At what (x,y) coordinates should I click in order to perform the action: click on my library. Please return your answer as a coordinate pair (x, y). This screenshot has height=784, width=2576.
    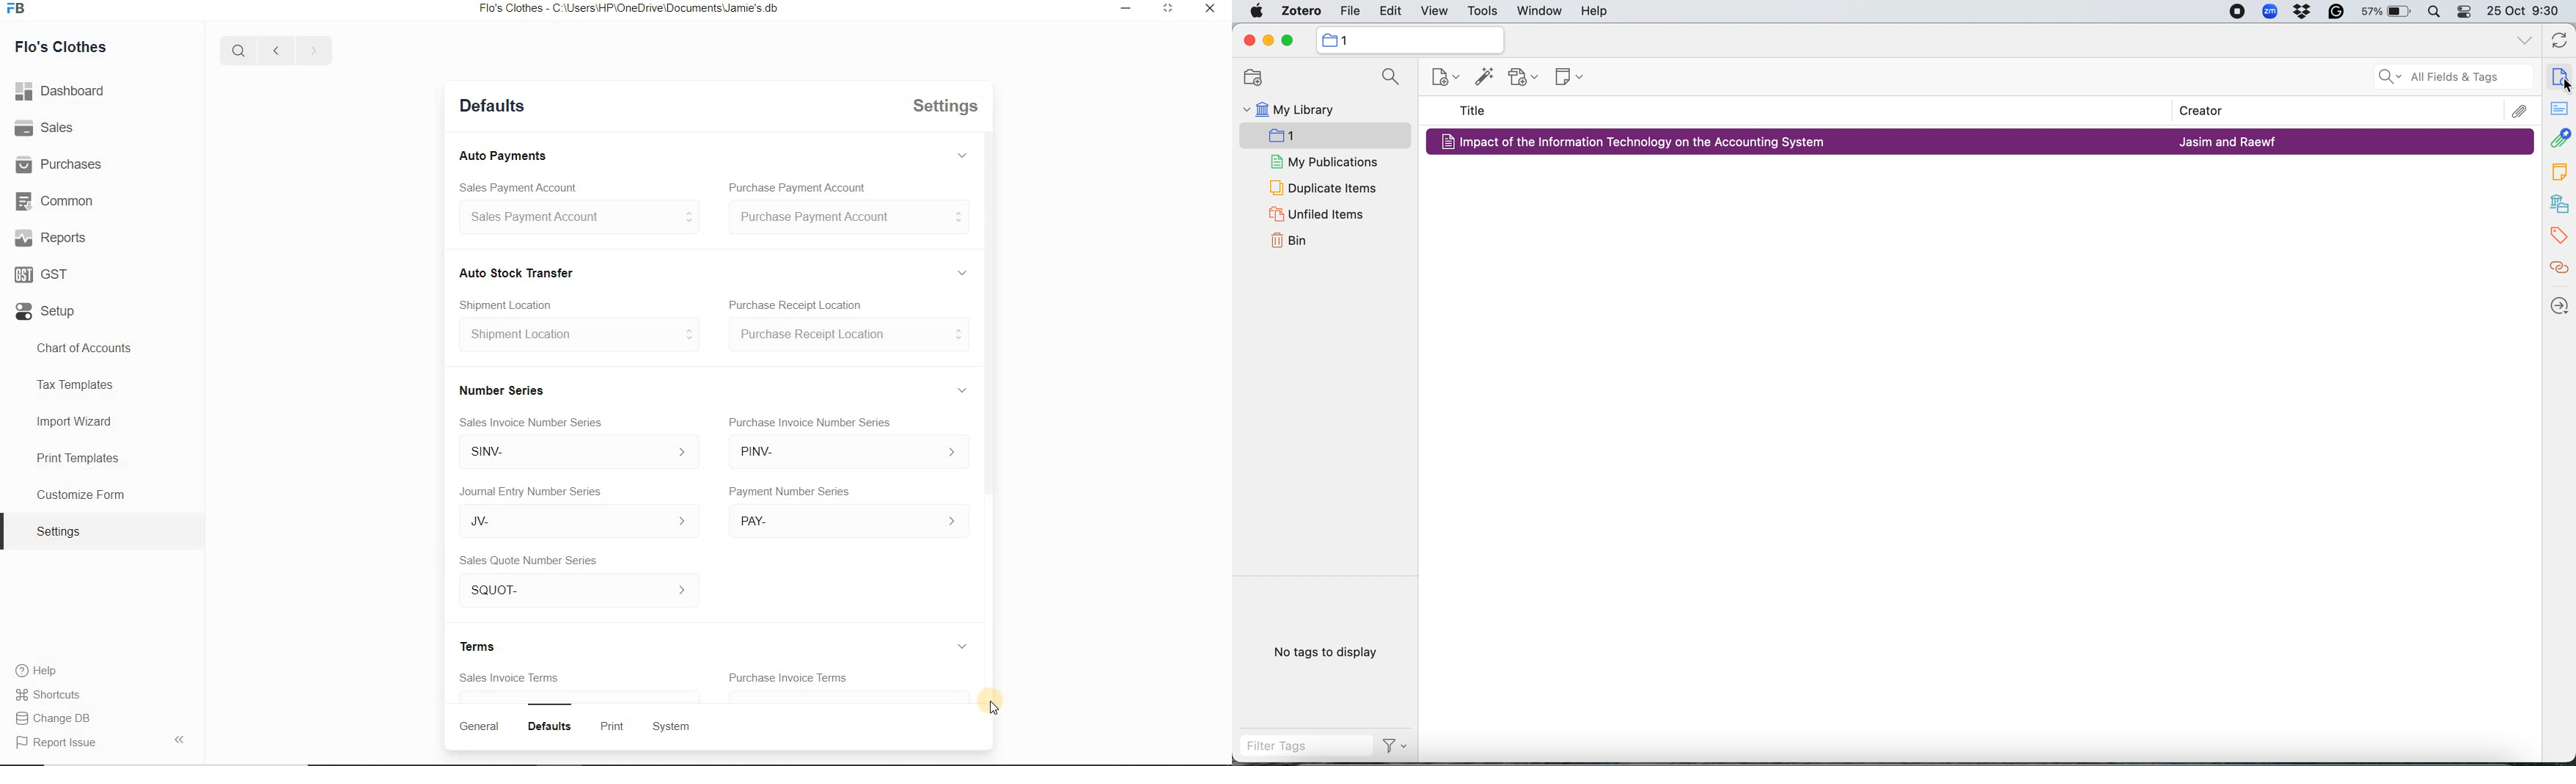
    Looking at the image, I should click on (1313, 112).